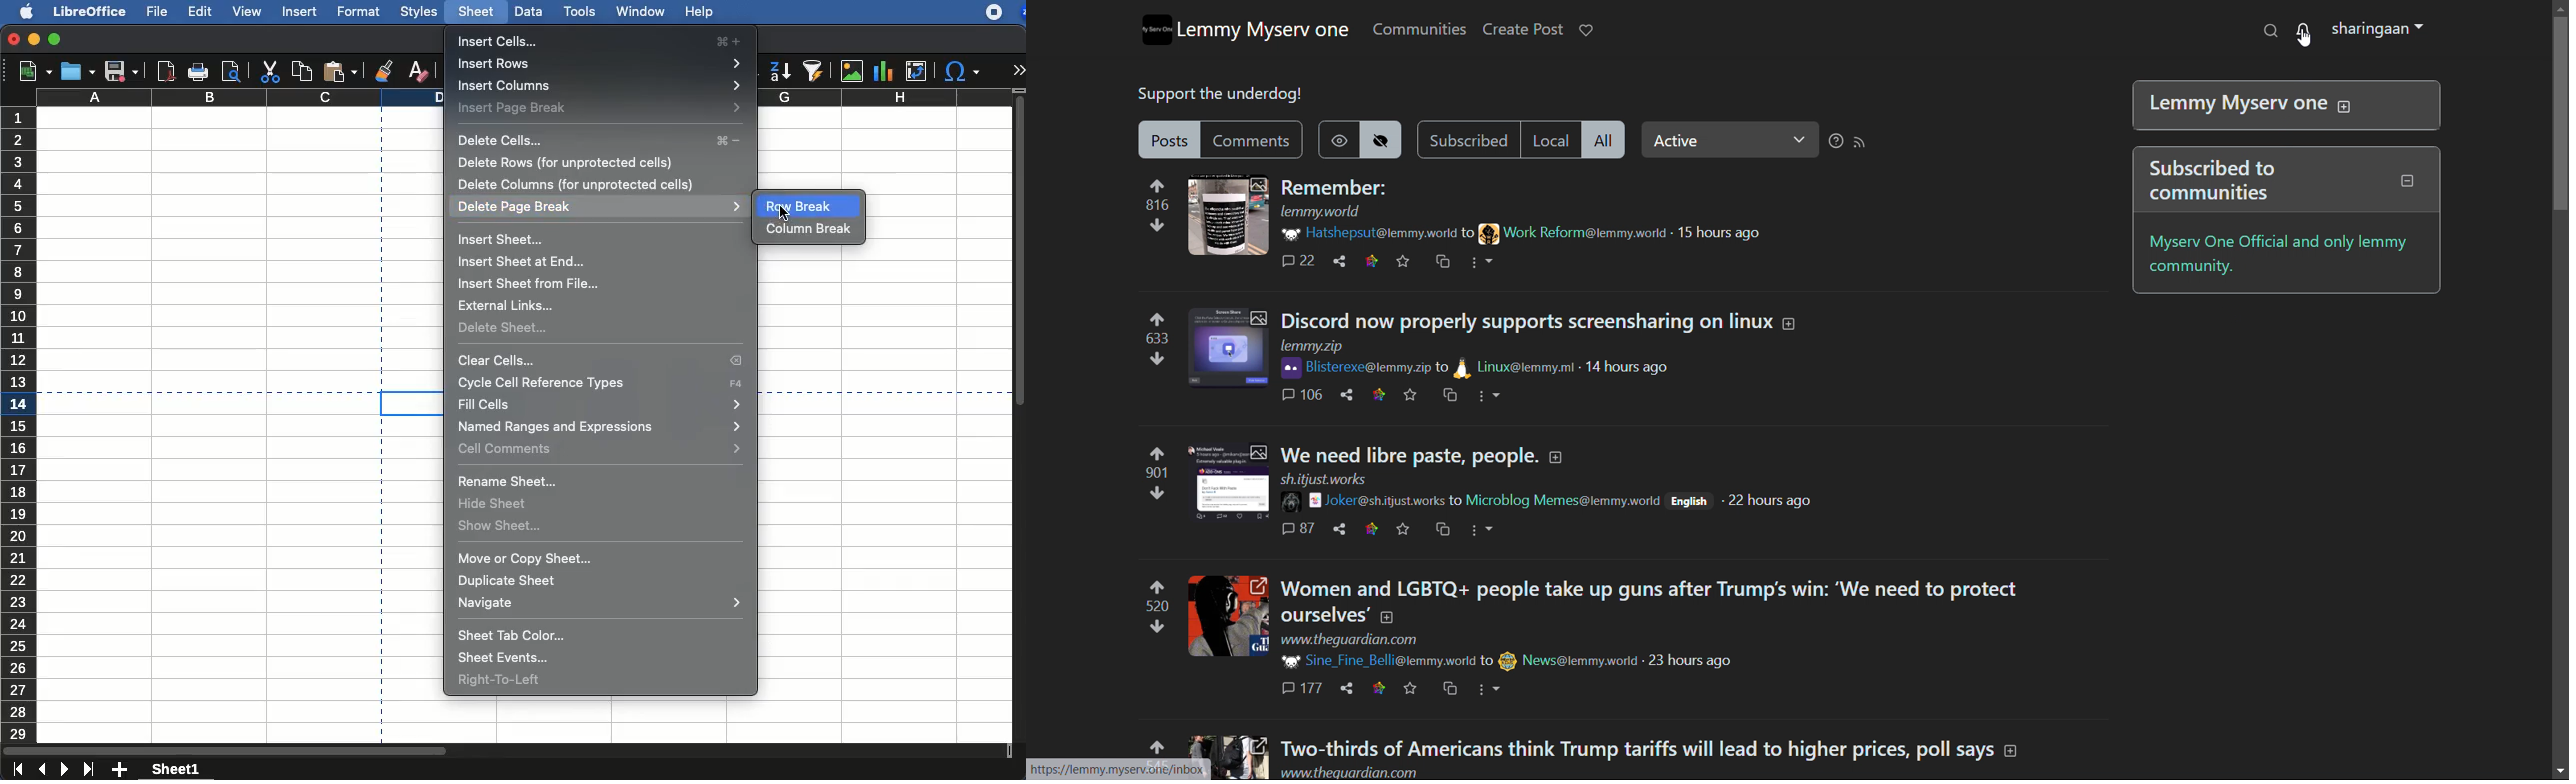 The width and height of the screenshot is (2576, 784). What do you see at coordinates (1377, 774) in the screenshot?
I see `url` at bounding box center [1377, 774].